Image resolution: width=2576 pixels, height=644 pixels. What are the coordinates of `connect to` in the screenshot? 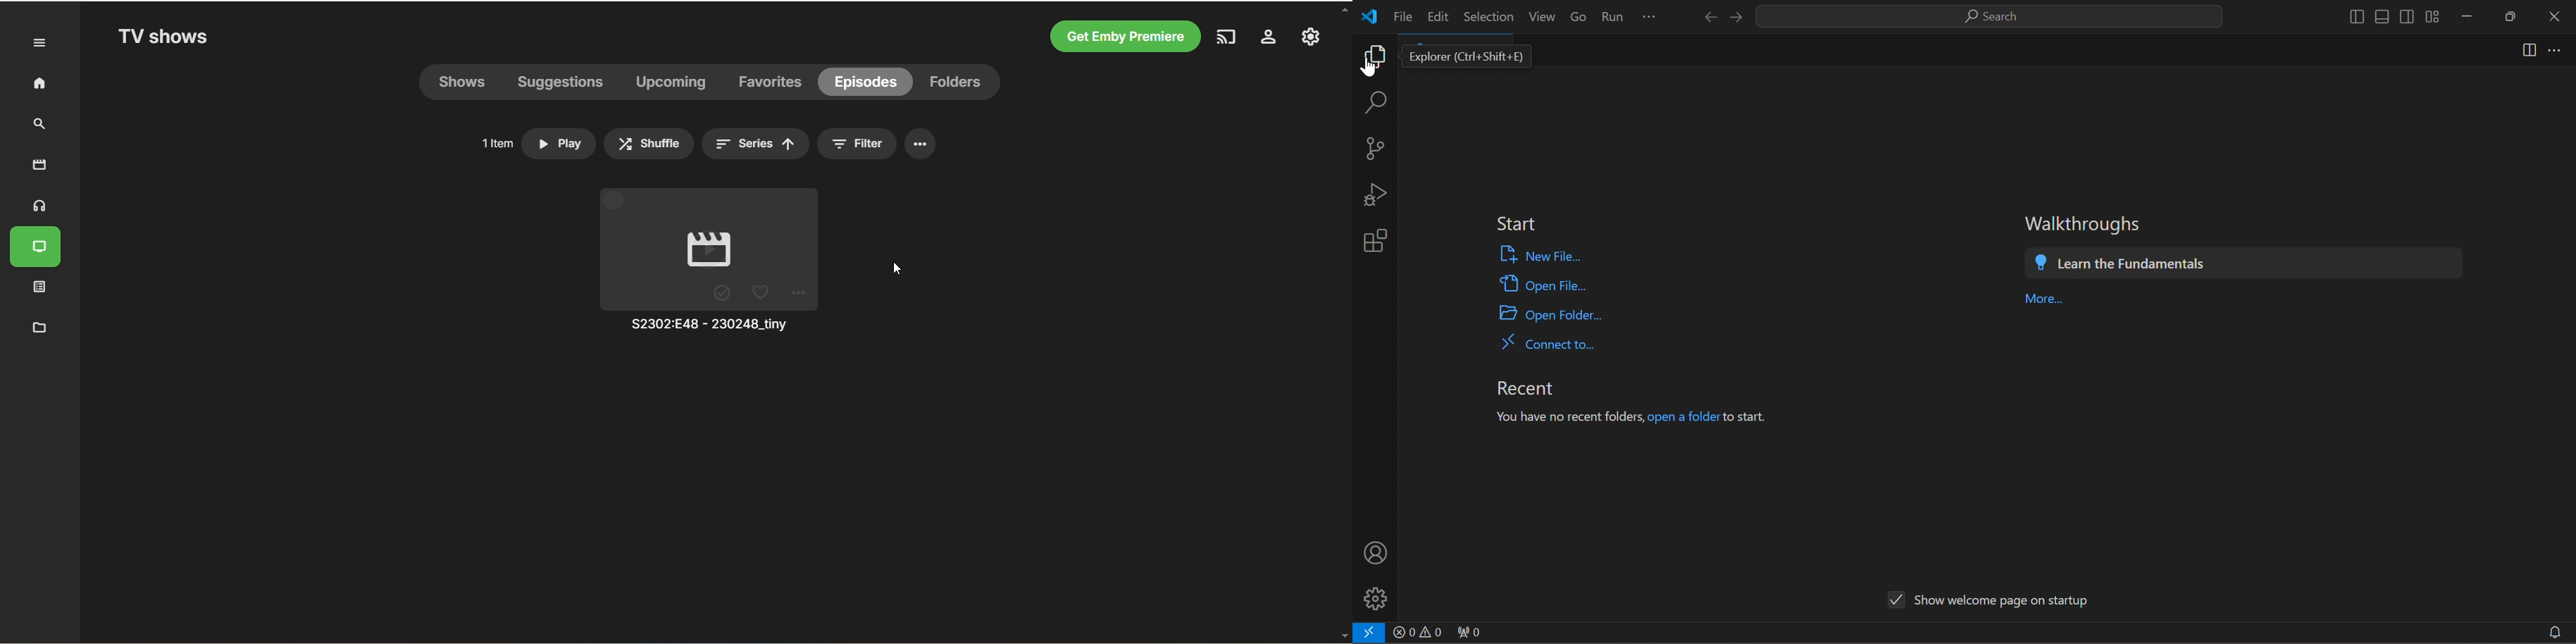 It's located at (1564, 346).